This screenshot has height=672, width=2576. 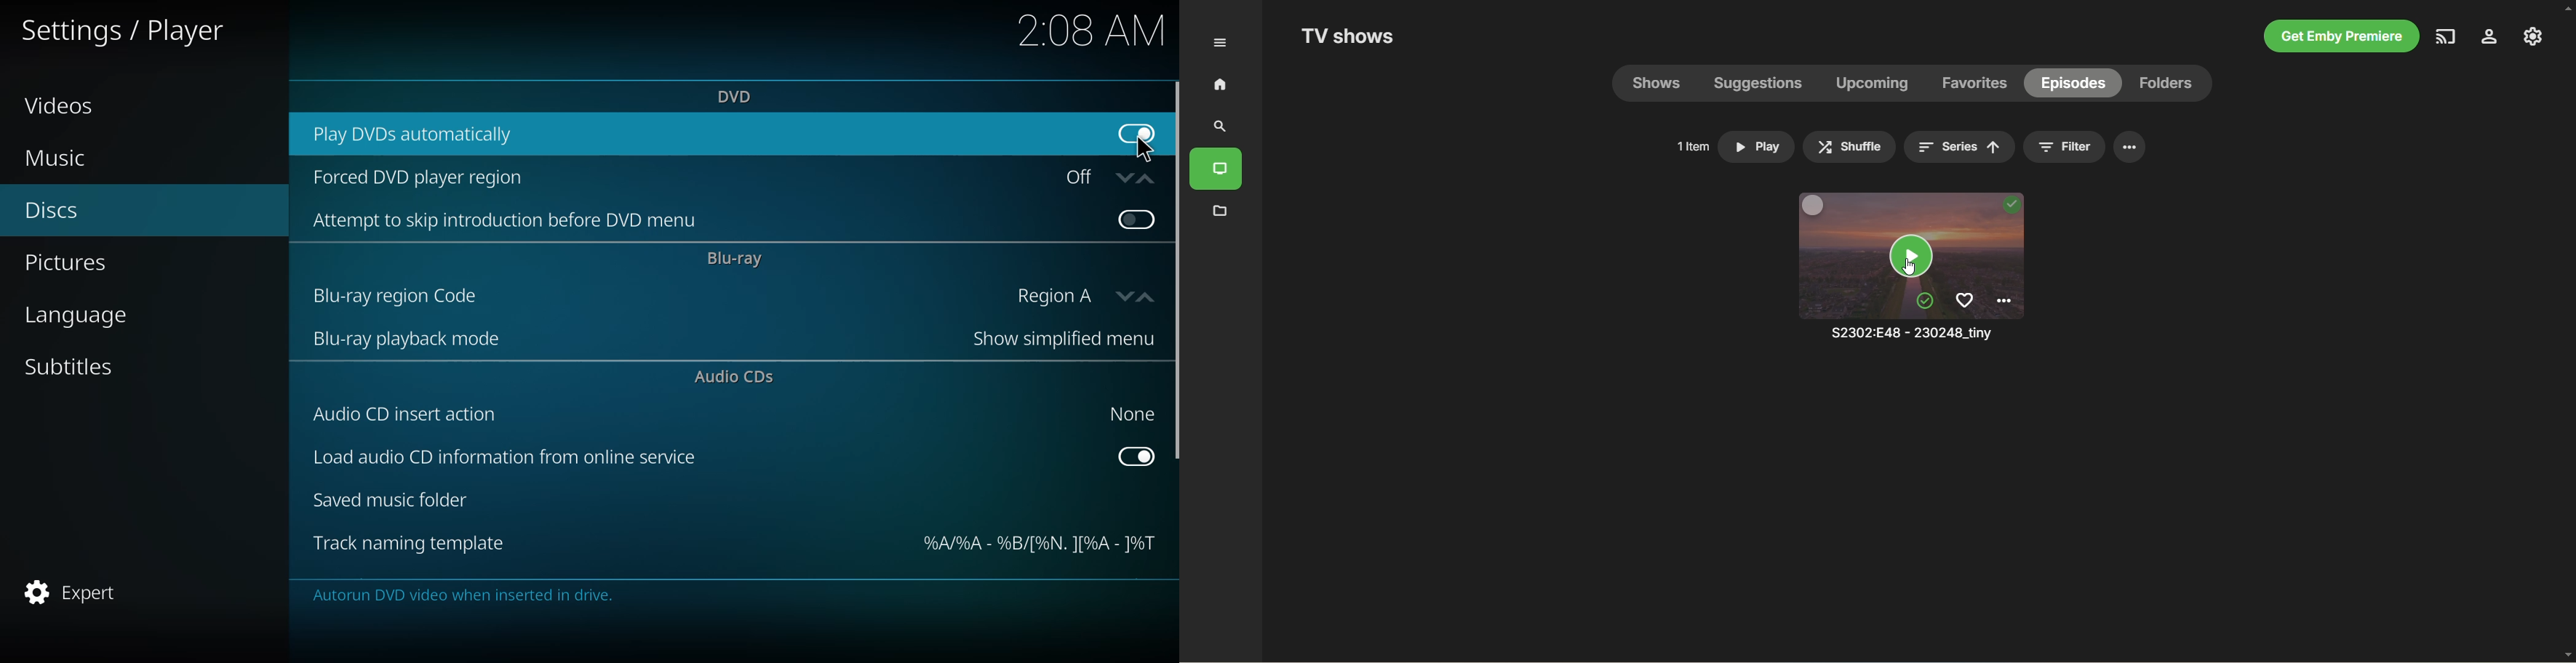 What do you see at coordinates (2011, 205) in the screenshot?
I see `Indicates selected` at bounding box center [2011, 205].